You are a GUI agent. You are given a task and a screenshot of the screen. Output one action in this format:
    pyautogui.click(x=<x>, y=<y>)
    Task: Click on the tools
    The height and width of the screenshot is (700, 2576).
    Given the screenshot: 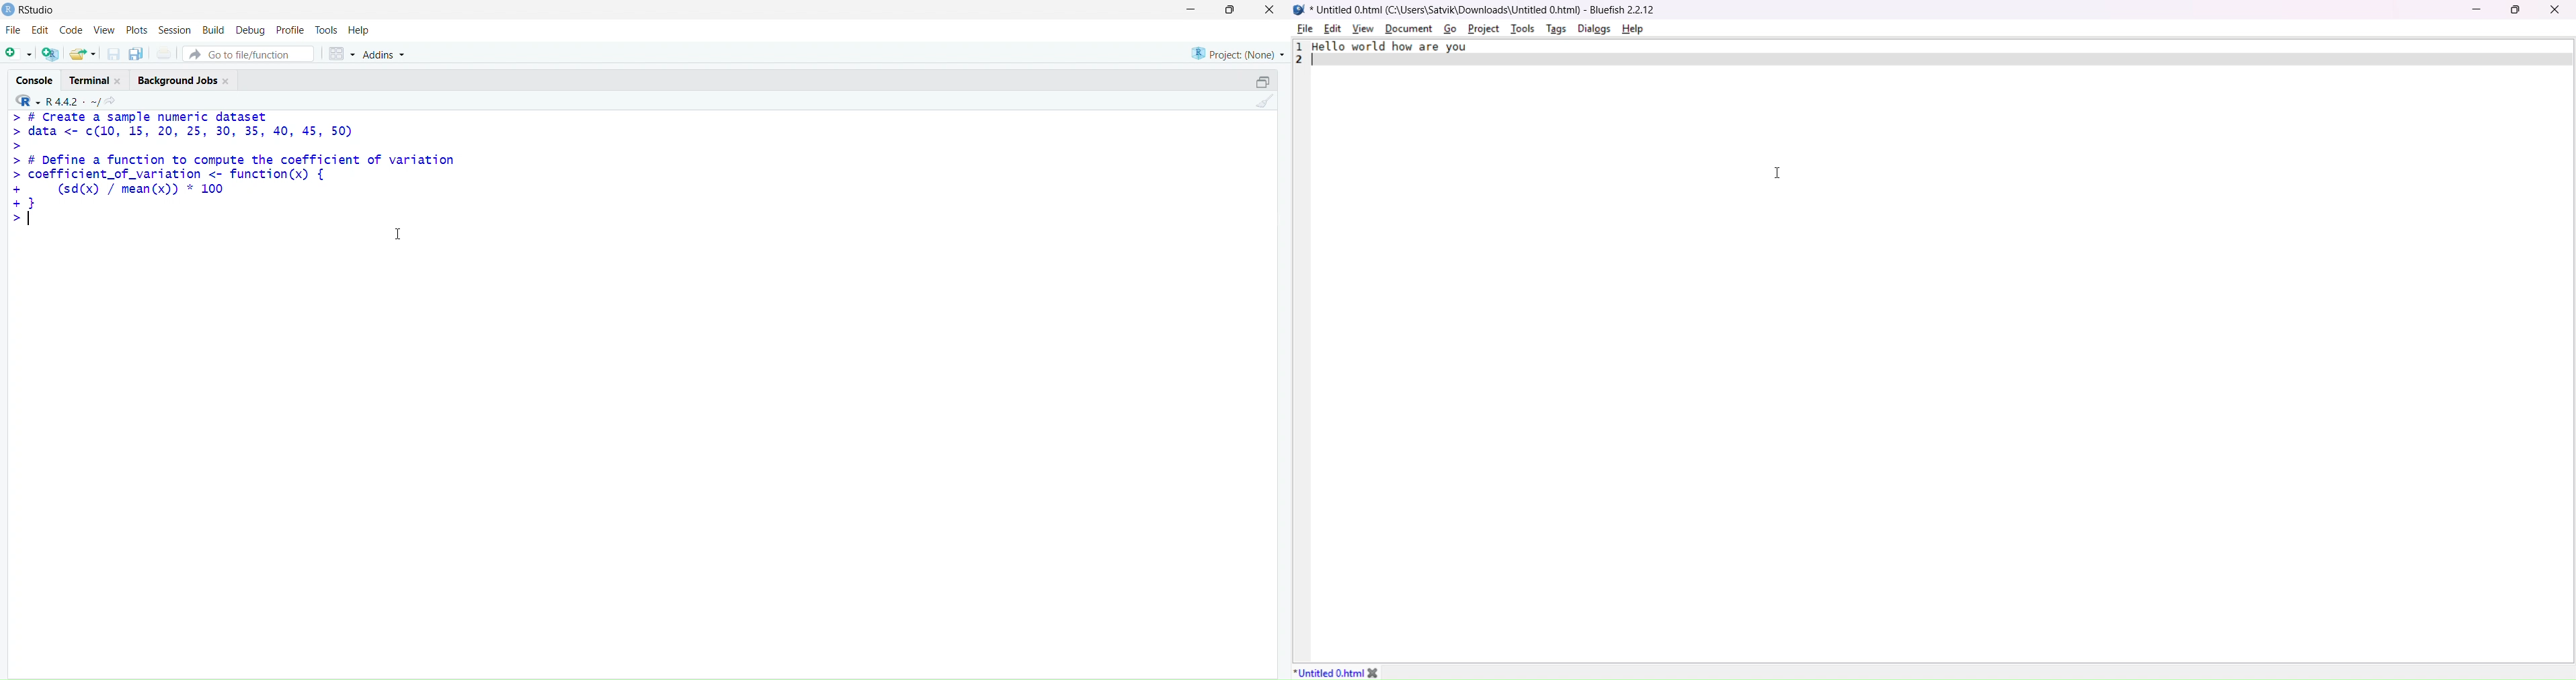 What is the action you would take?
    pyautogui.click(x=328, y=29)
    